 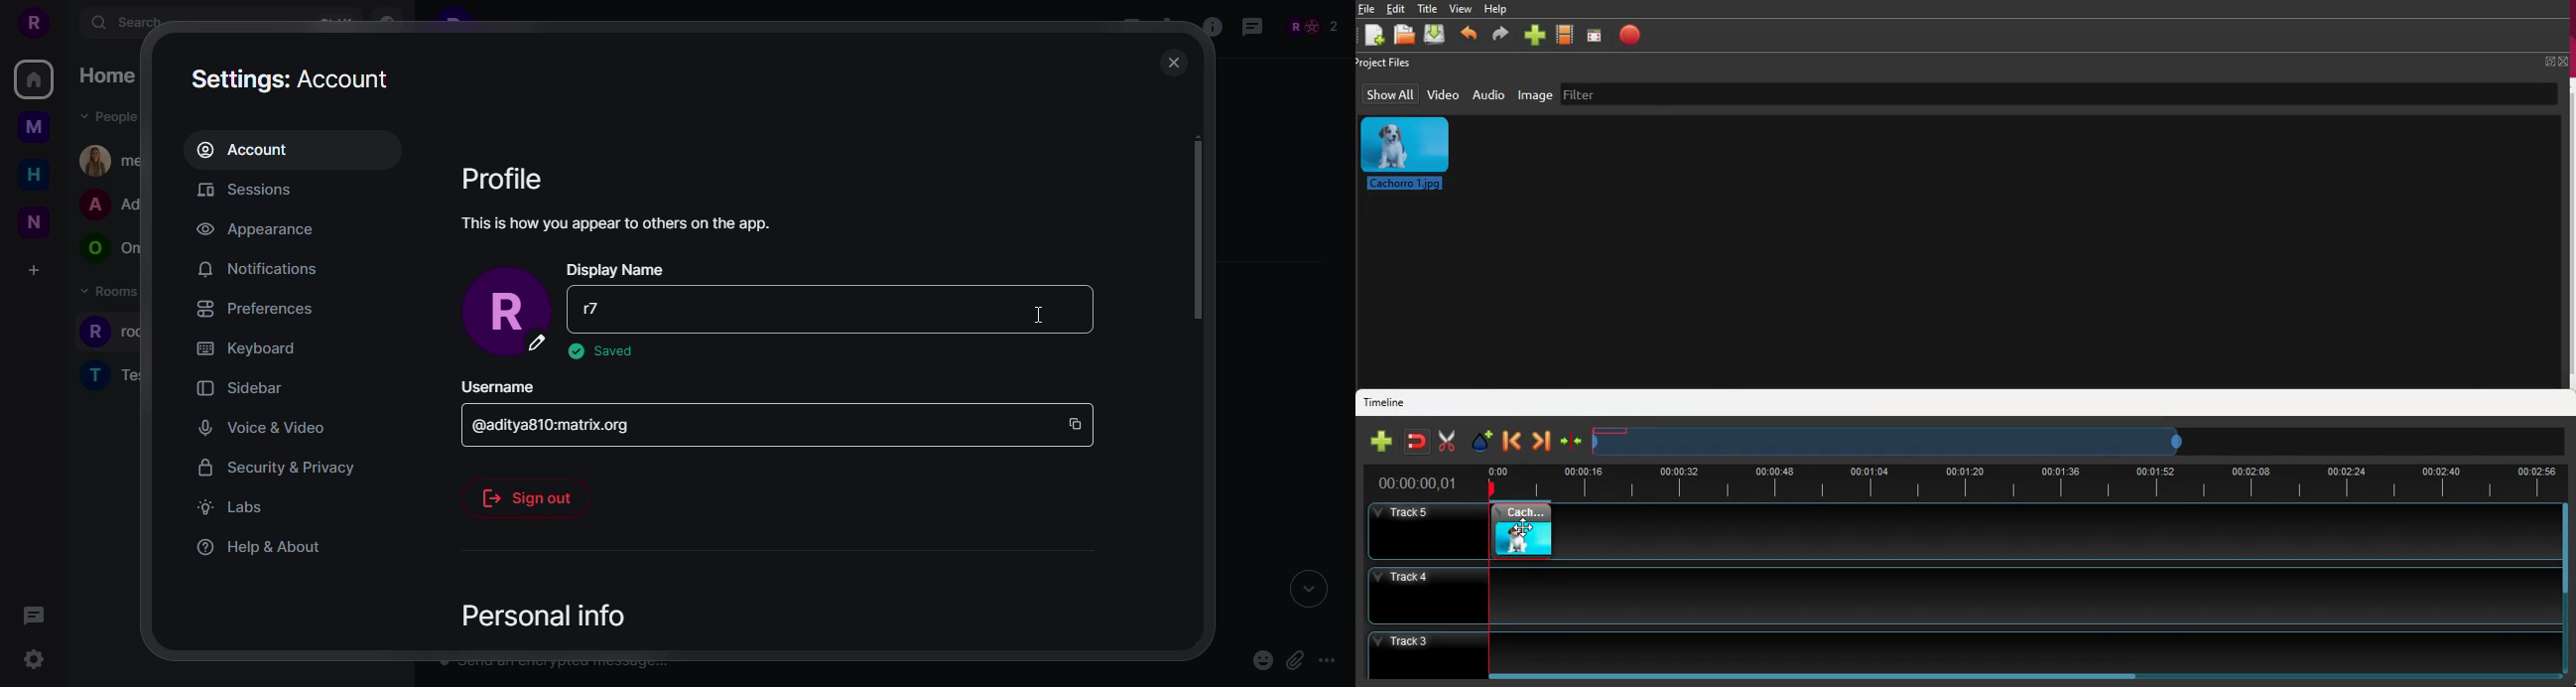 I want to click on rooms, so click(x=111, y=335).